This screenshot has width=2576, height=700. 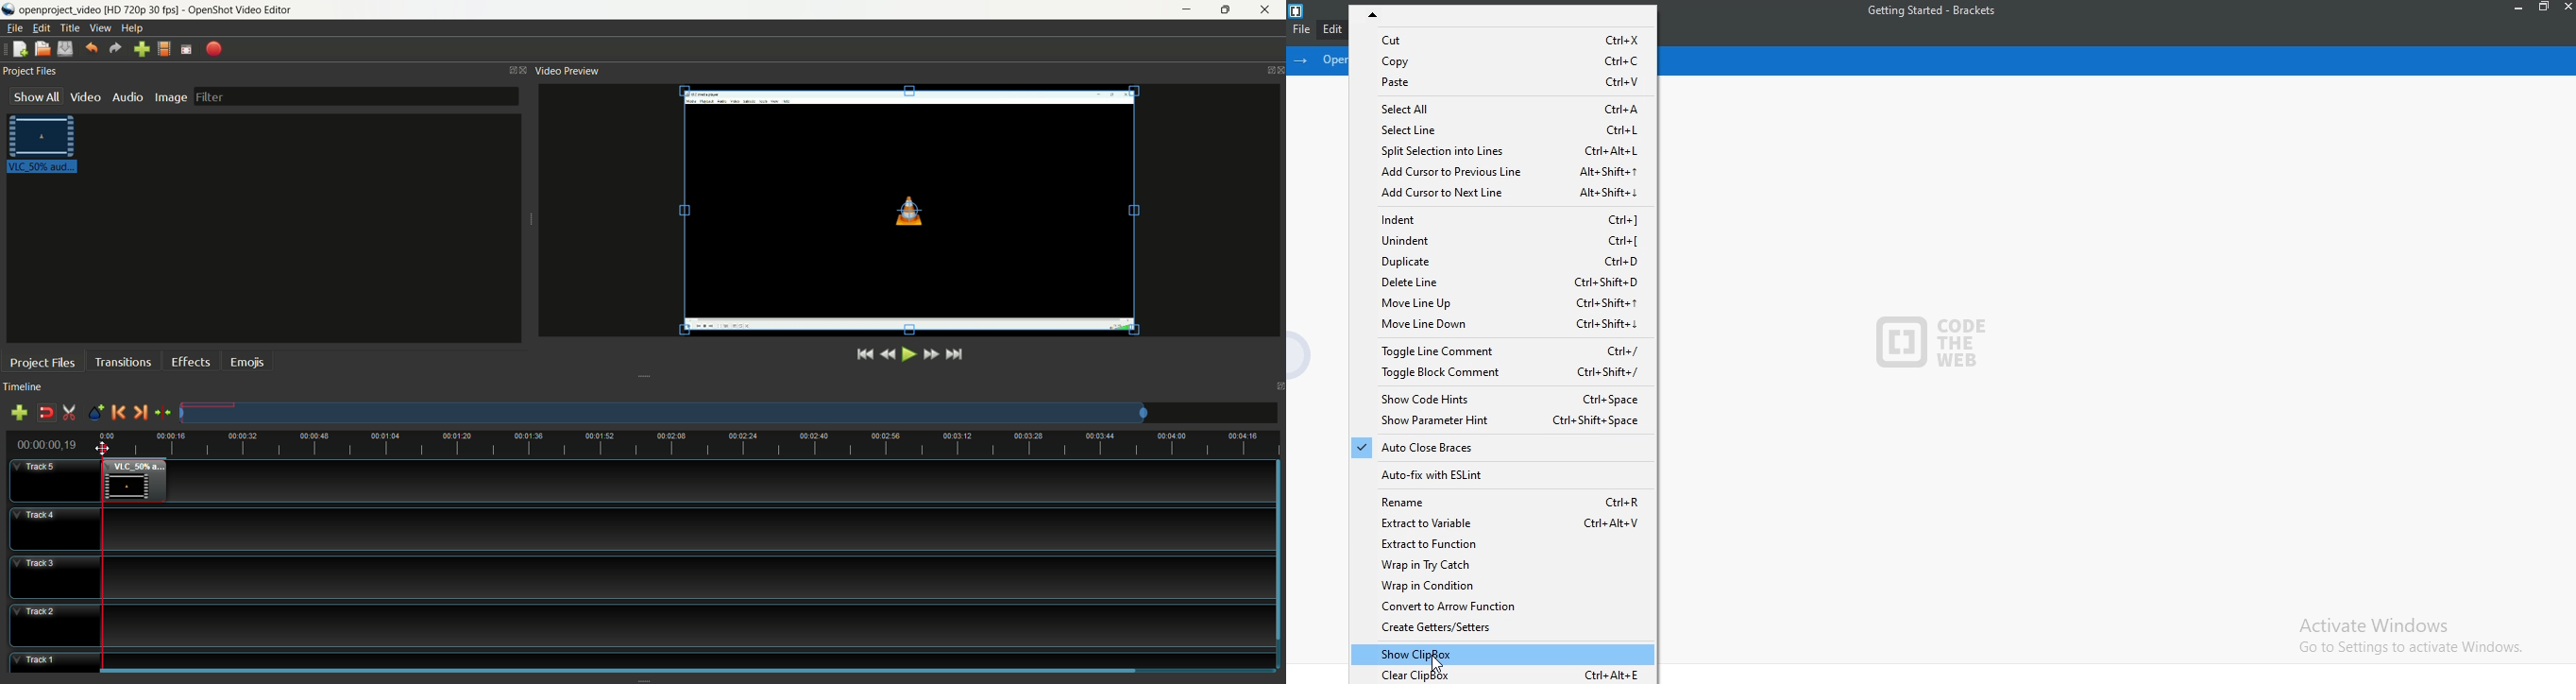 I want to click on Indent, so click(x=1503, y=219).